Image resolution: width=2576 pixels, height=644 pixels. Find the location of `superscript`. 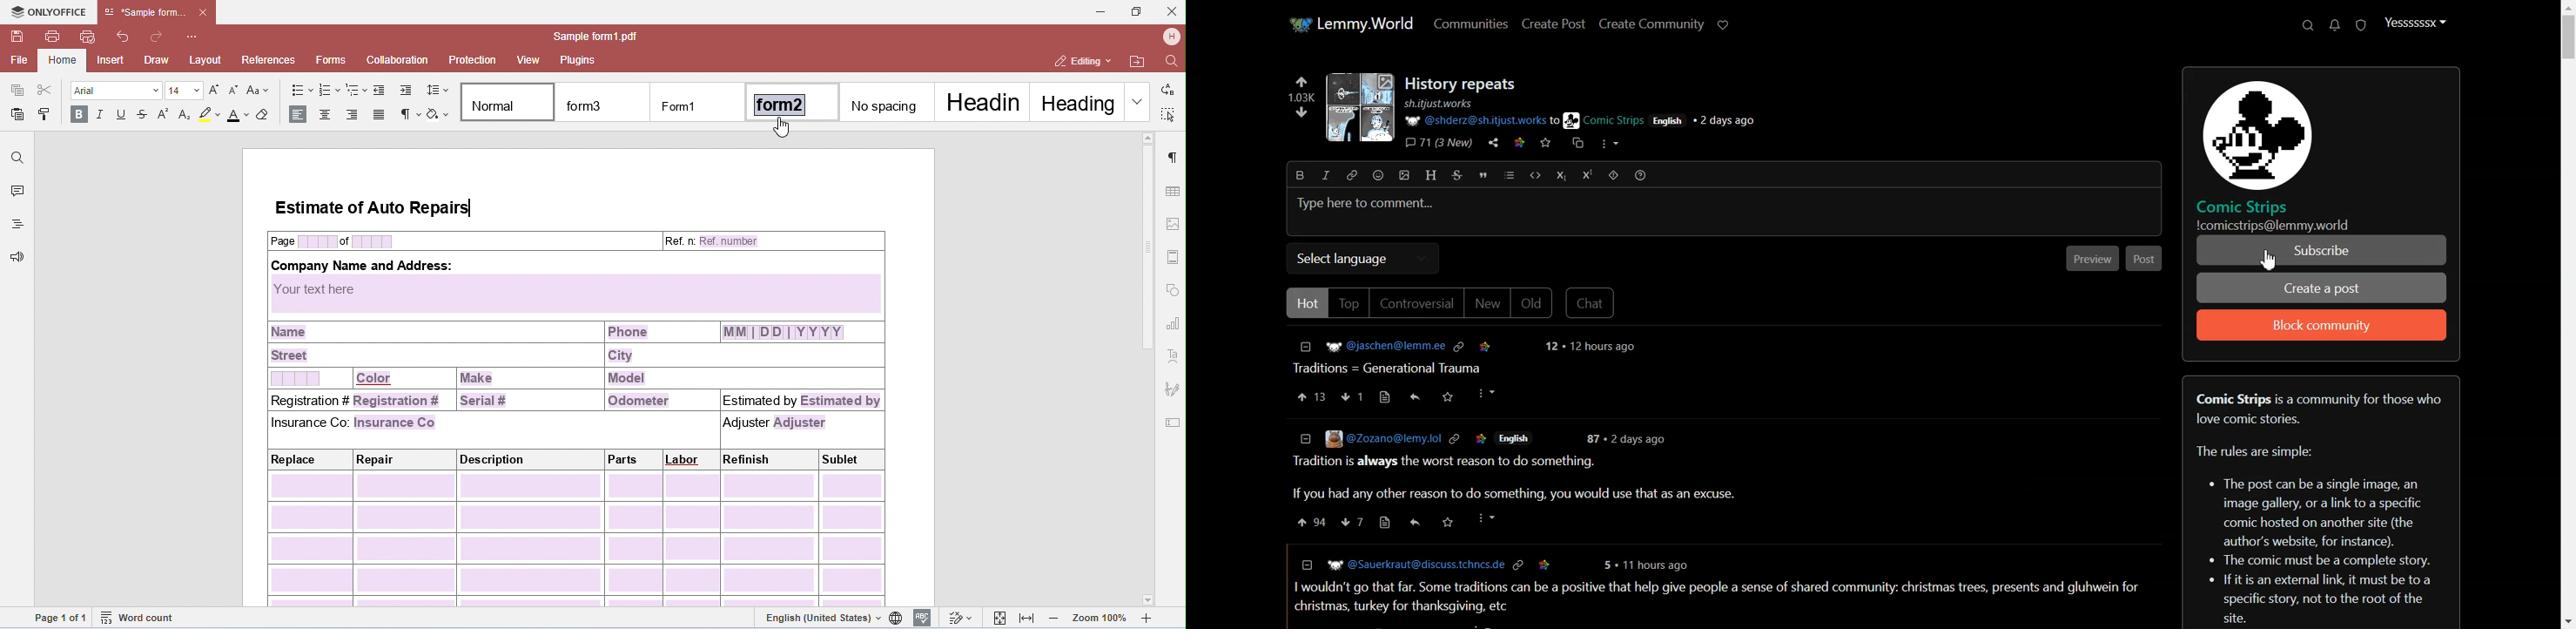

superscript is located at coordinates (1587, 175).